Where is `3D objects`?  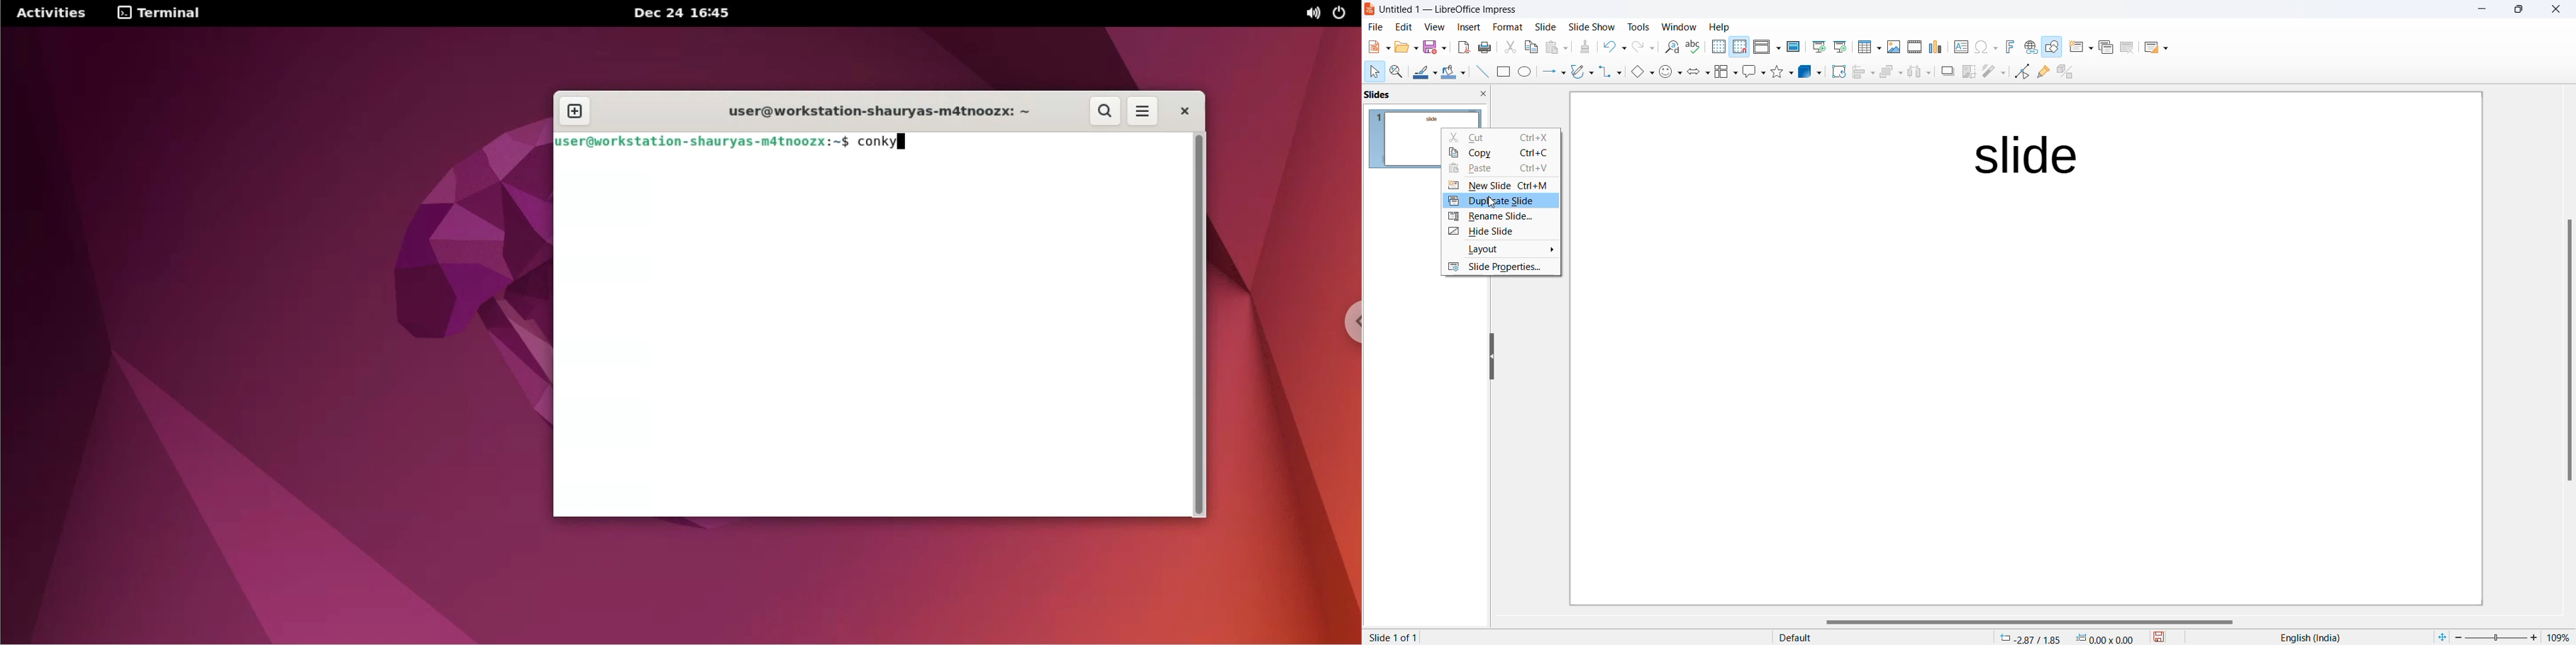
3D objects is located at coordinates (1808, 73).